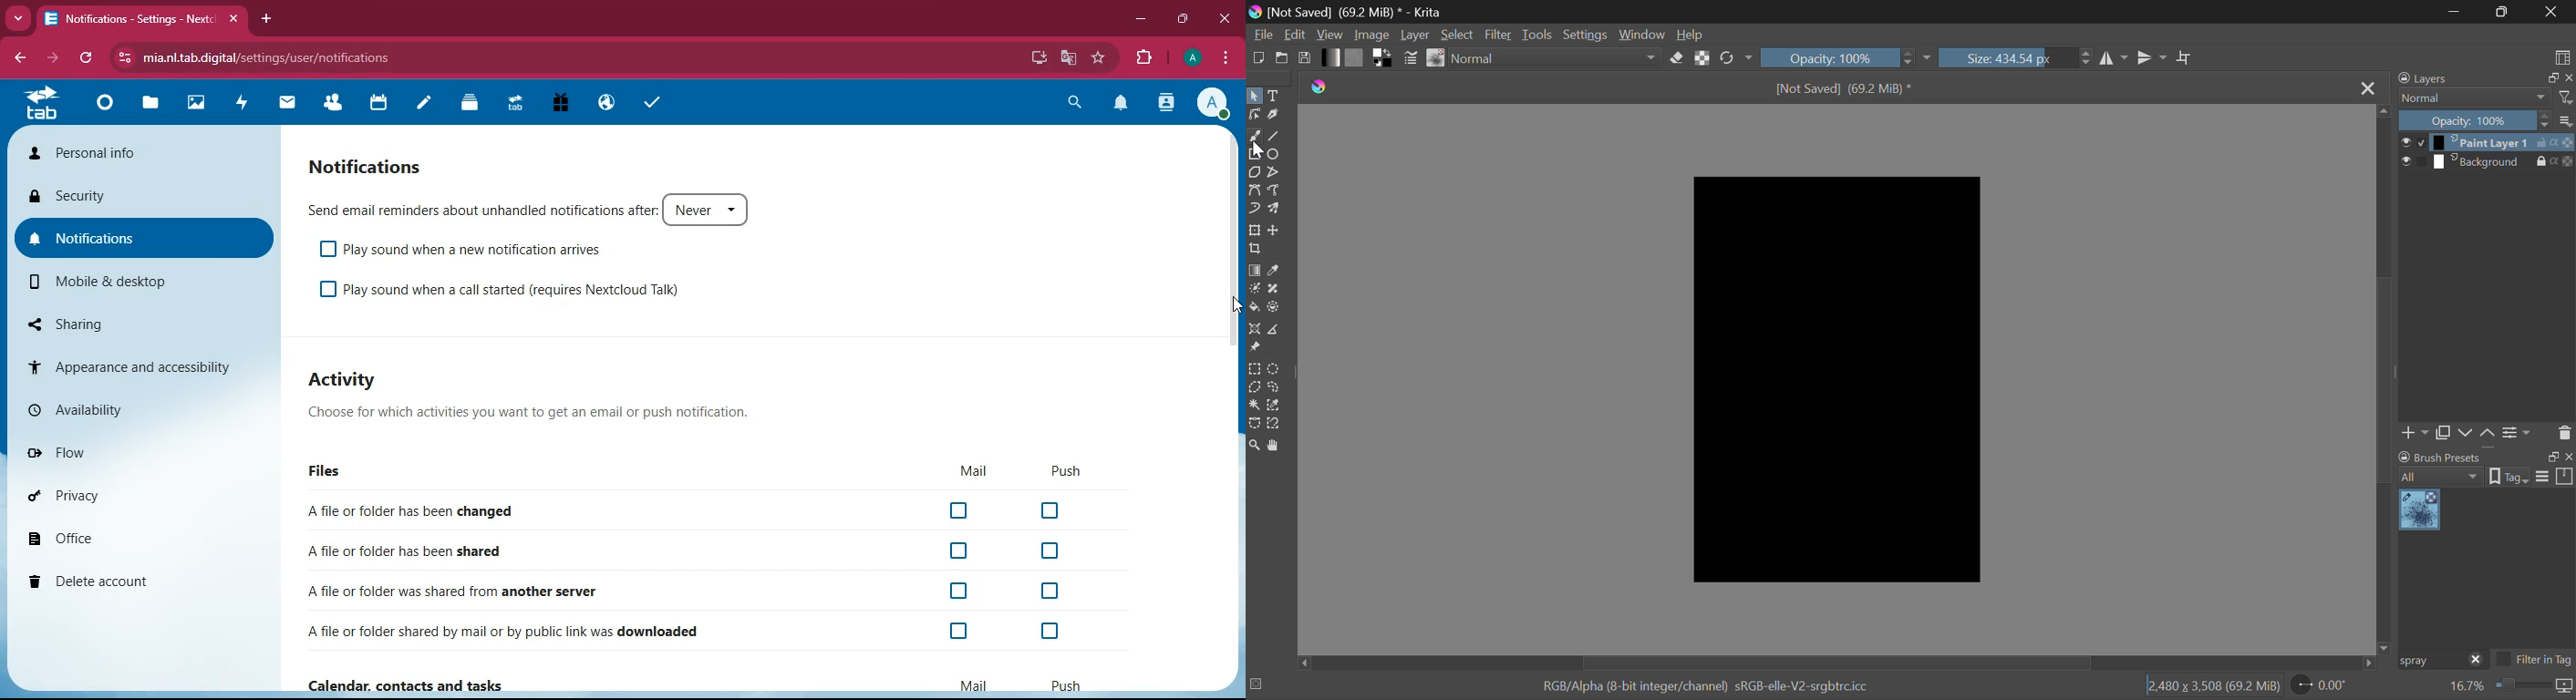  I want to click on home, so click(40, 102).